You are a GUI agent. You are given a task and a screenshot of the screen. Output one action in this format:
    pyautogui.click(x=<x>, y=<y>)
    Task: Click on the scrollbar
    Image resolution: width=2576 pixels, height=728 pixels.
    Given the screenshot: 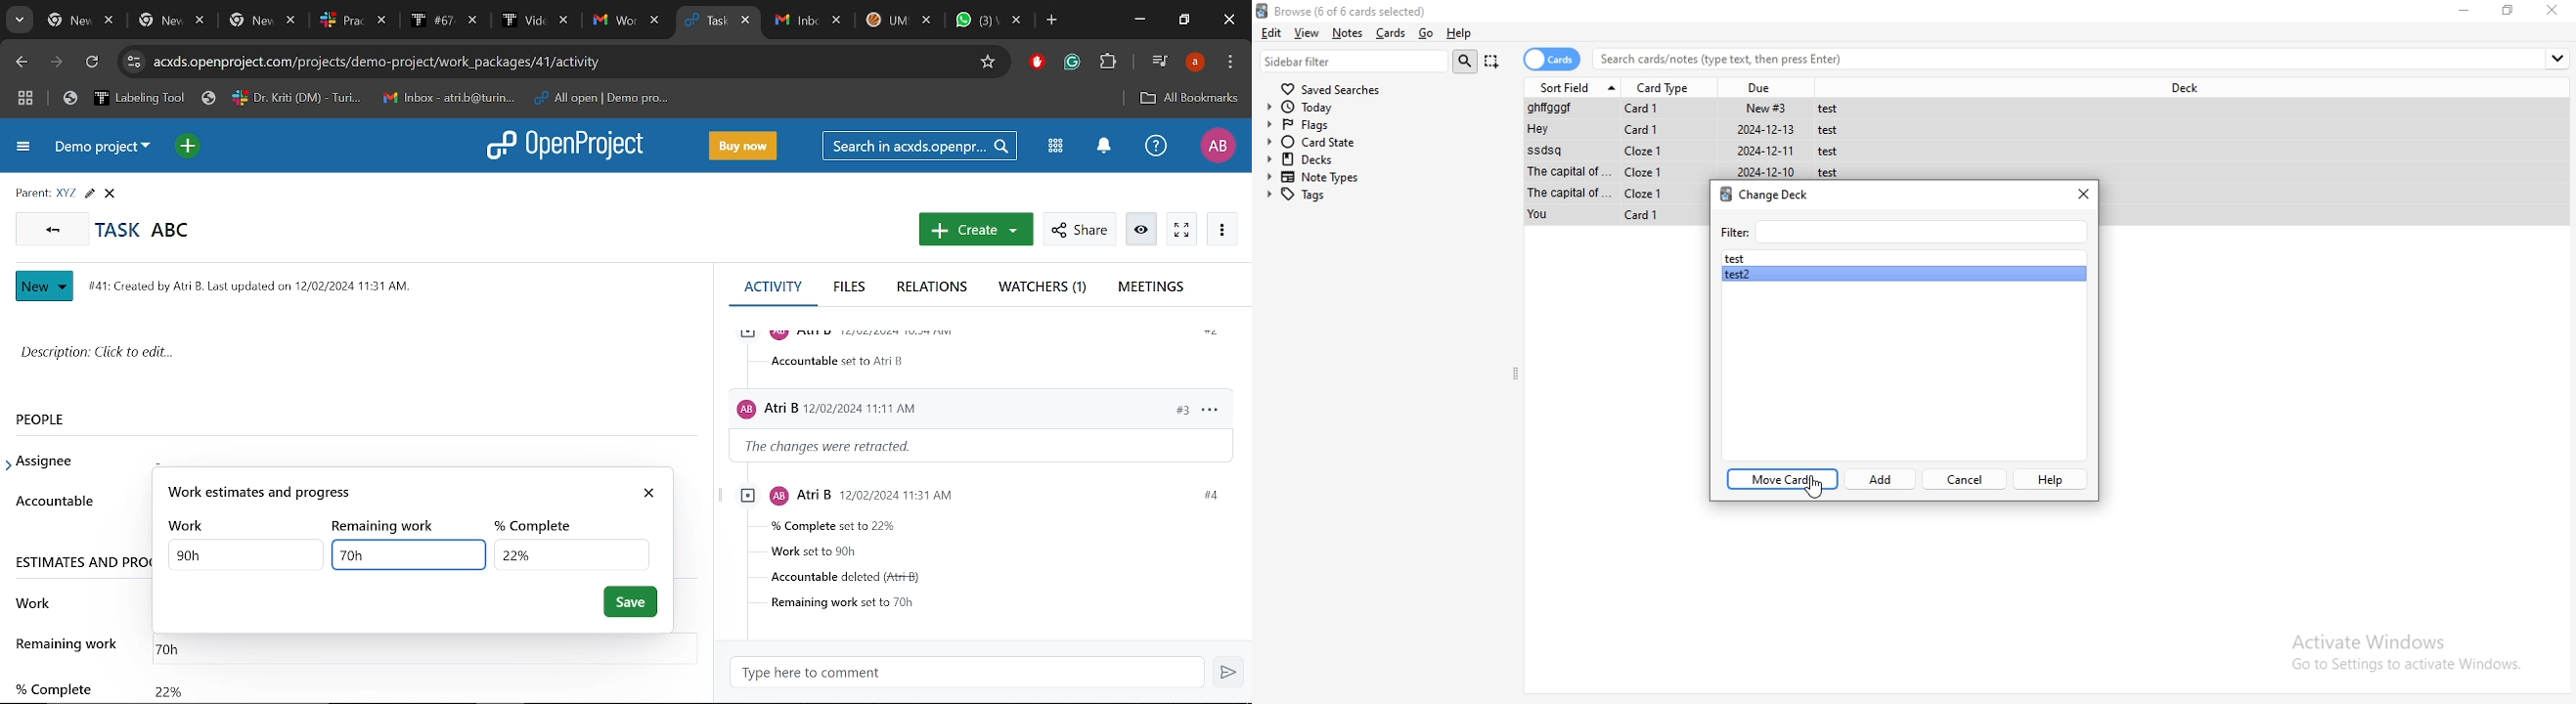 What is the action you would take?
    pyautogui.click(x=709, y=426)
    